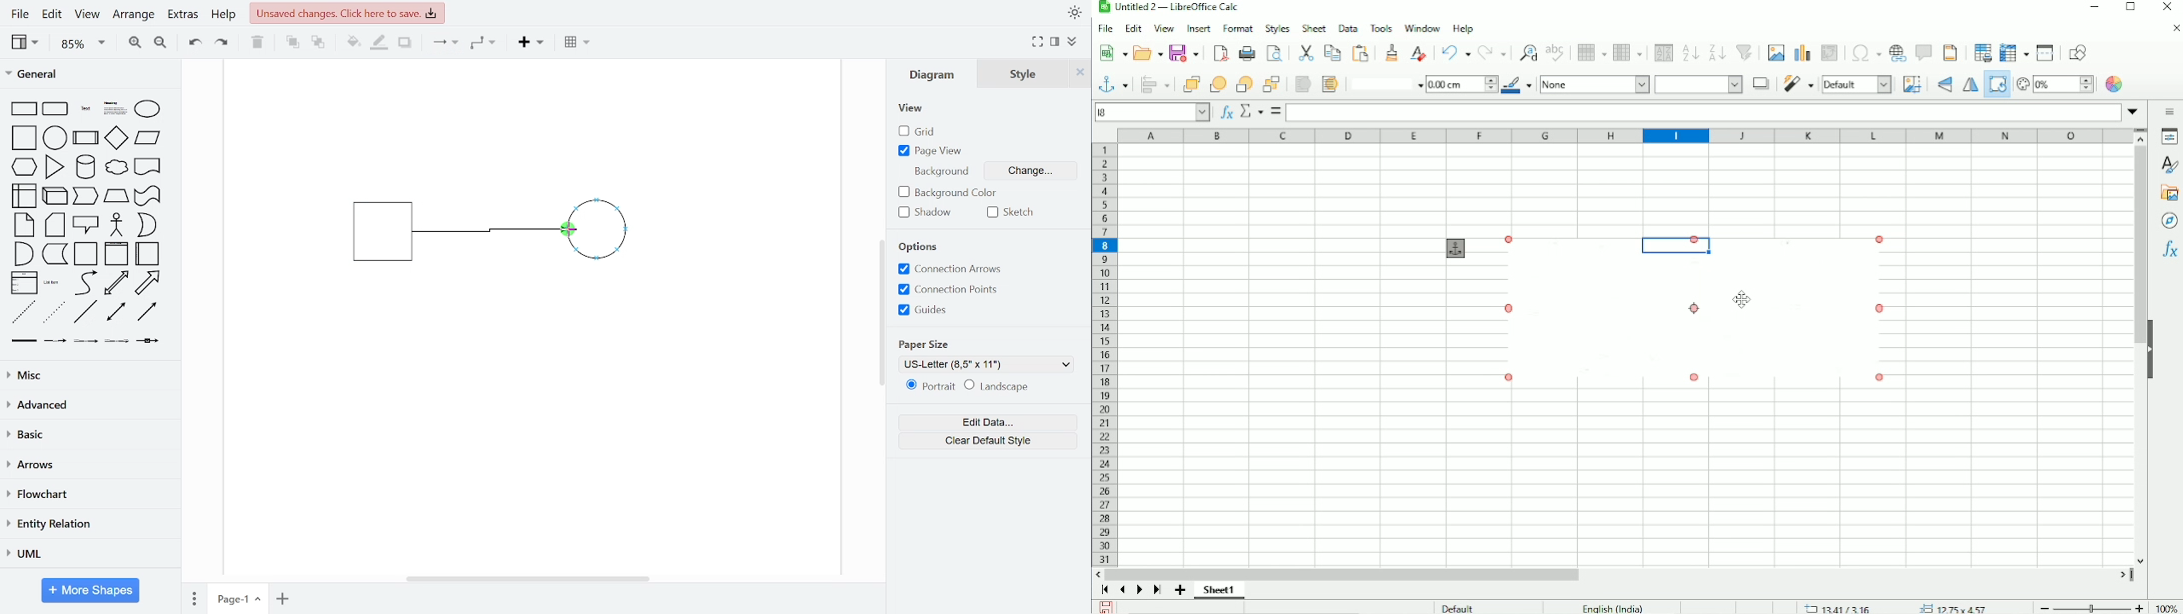 Image resolution: width=2184 pixels, height=616 pixels. What do you see at coordinates (1157, 591) in the screenshot?
I see `Scroll to last sheet` at bounding box center [1157, 591].